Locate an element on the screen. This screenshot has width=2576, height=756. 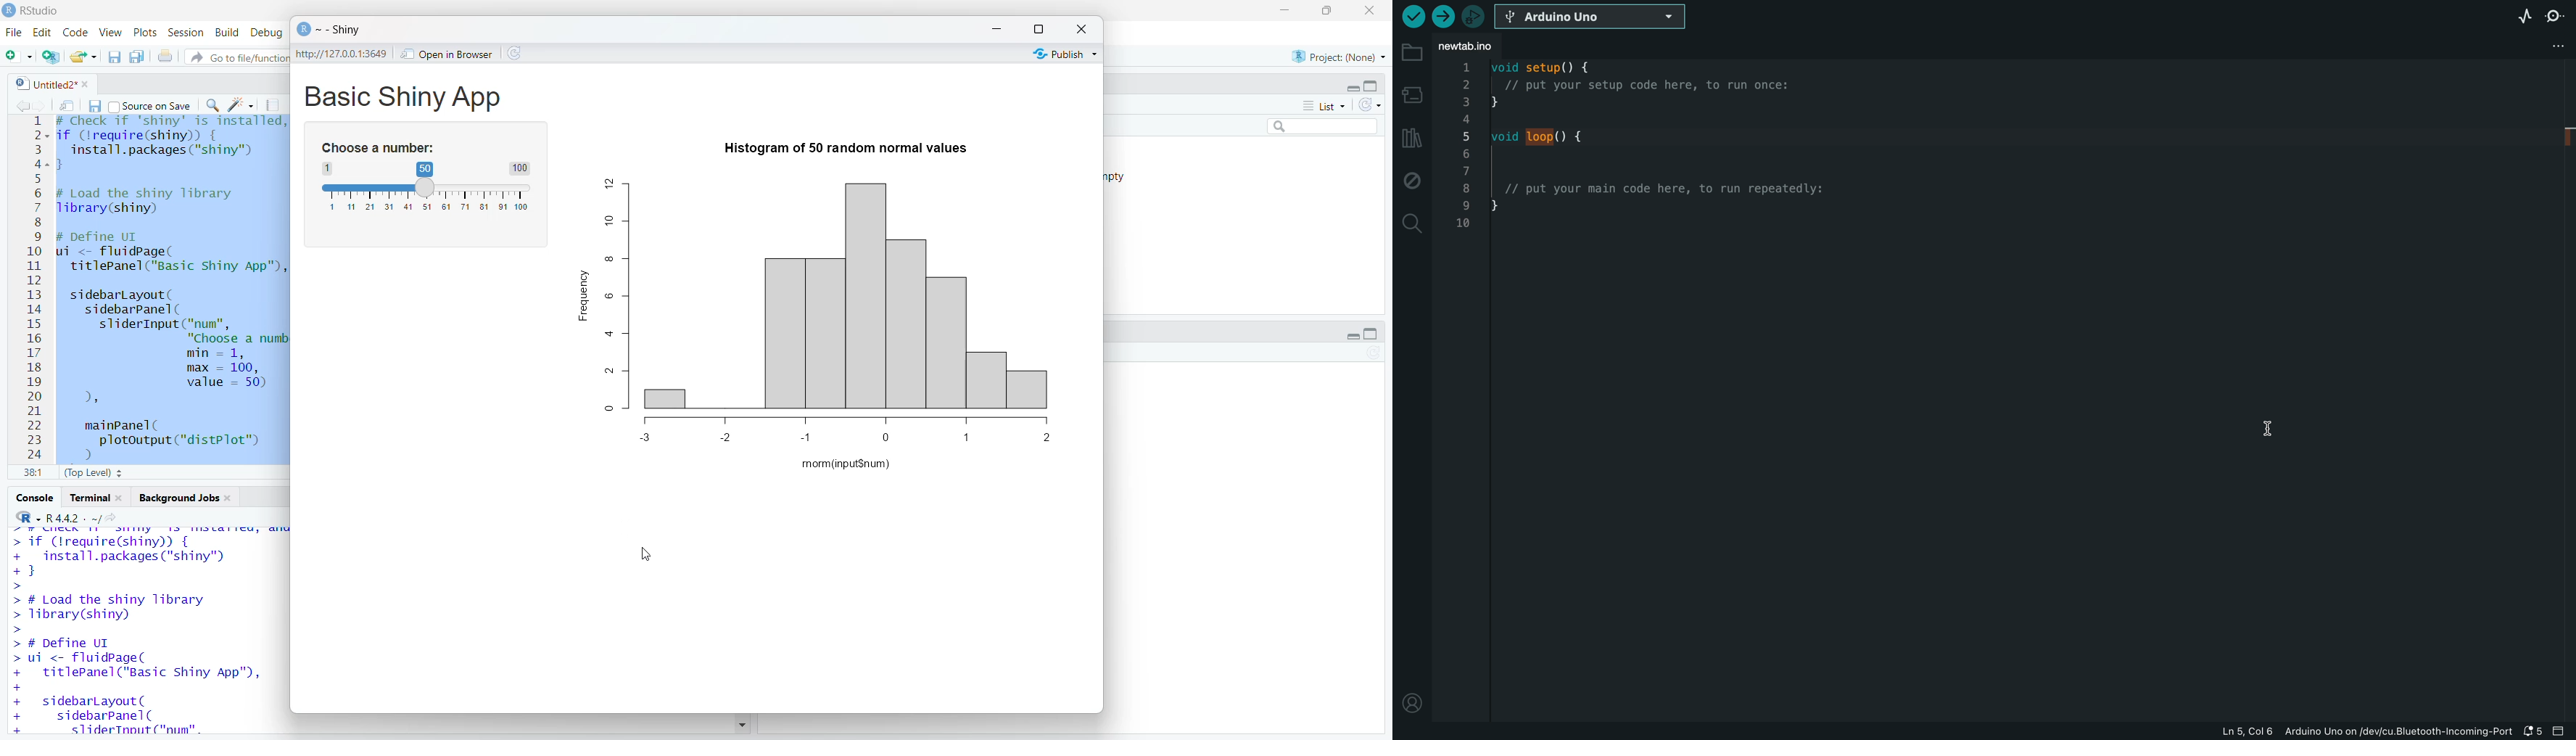
(Top Level) is located at coordinates (94, 474).